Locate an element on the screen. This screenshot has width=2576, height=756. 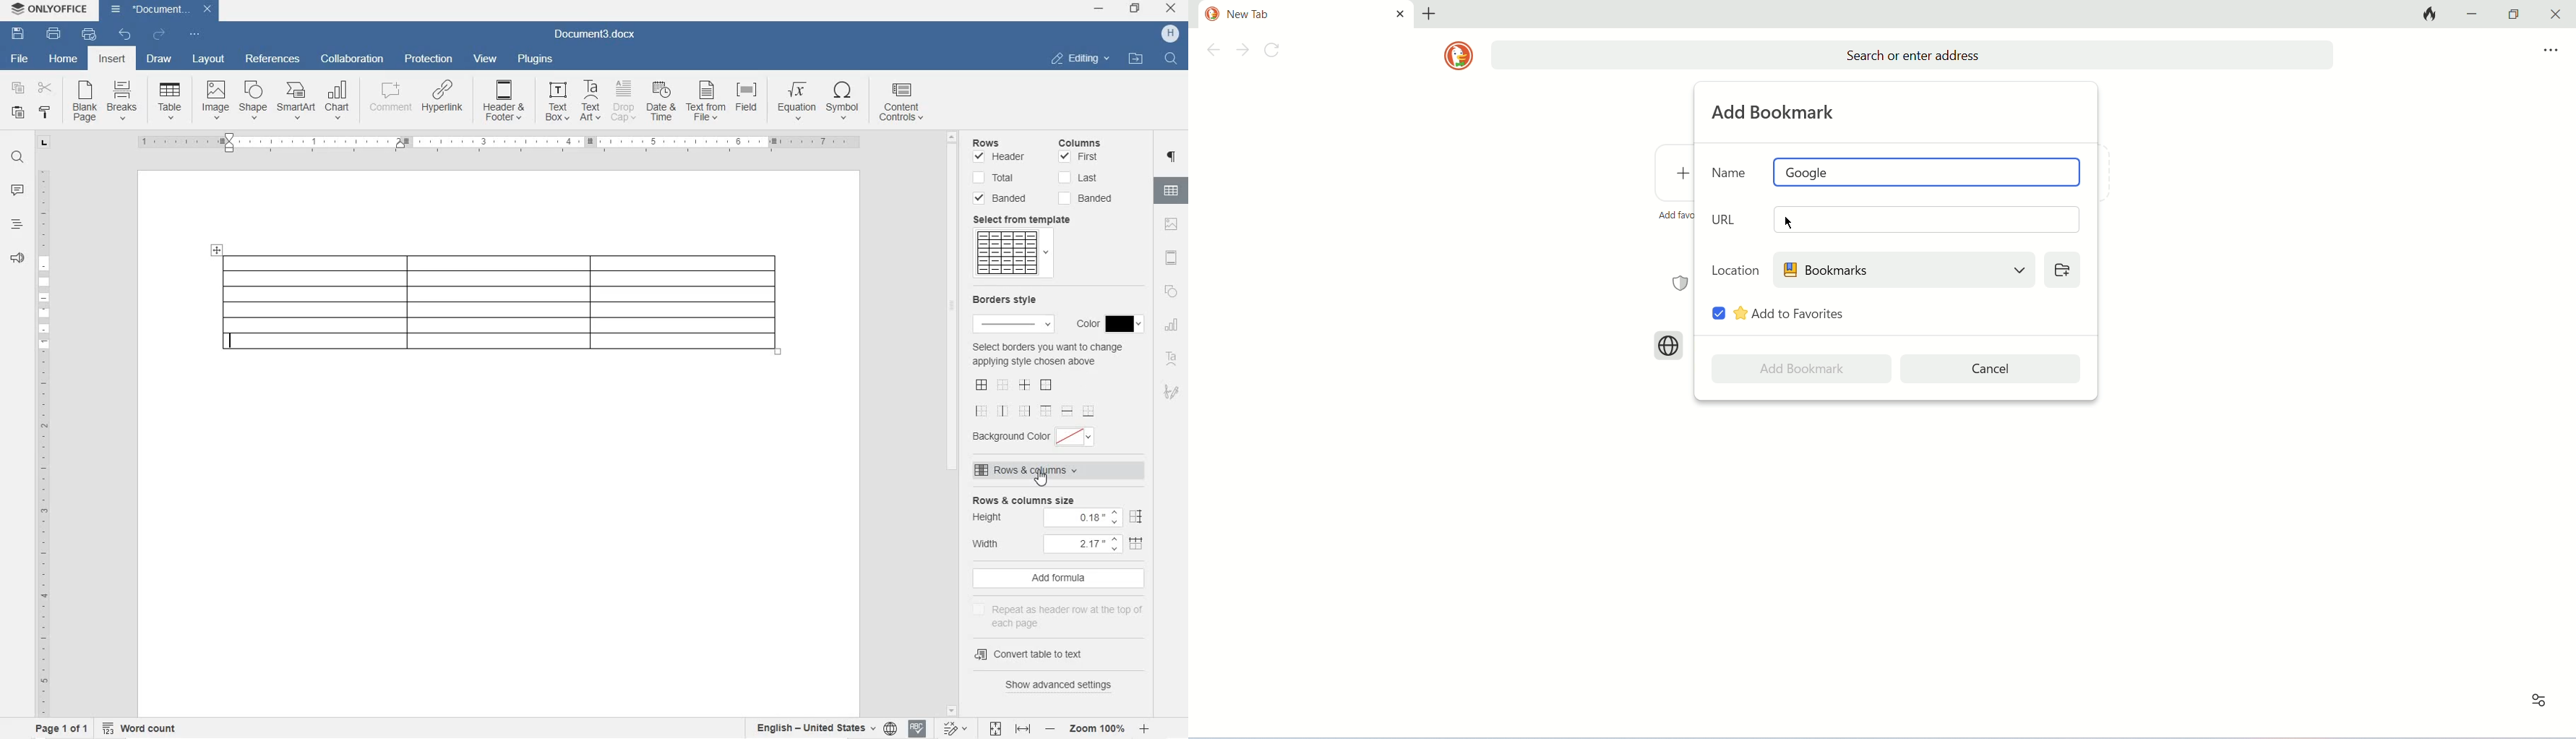
PARAGRAPH SETTINGS is located at coordinates (1172, 158).